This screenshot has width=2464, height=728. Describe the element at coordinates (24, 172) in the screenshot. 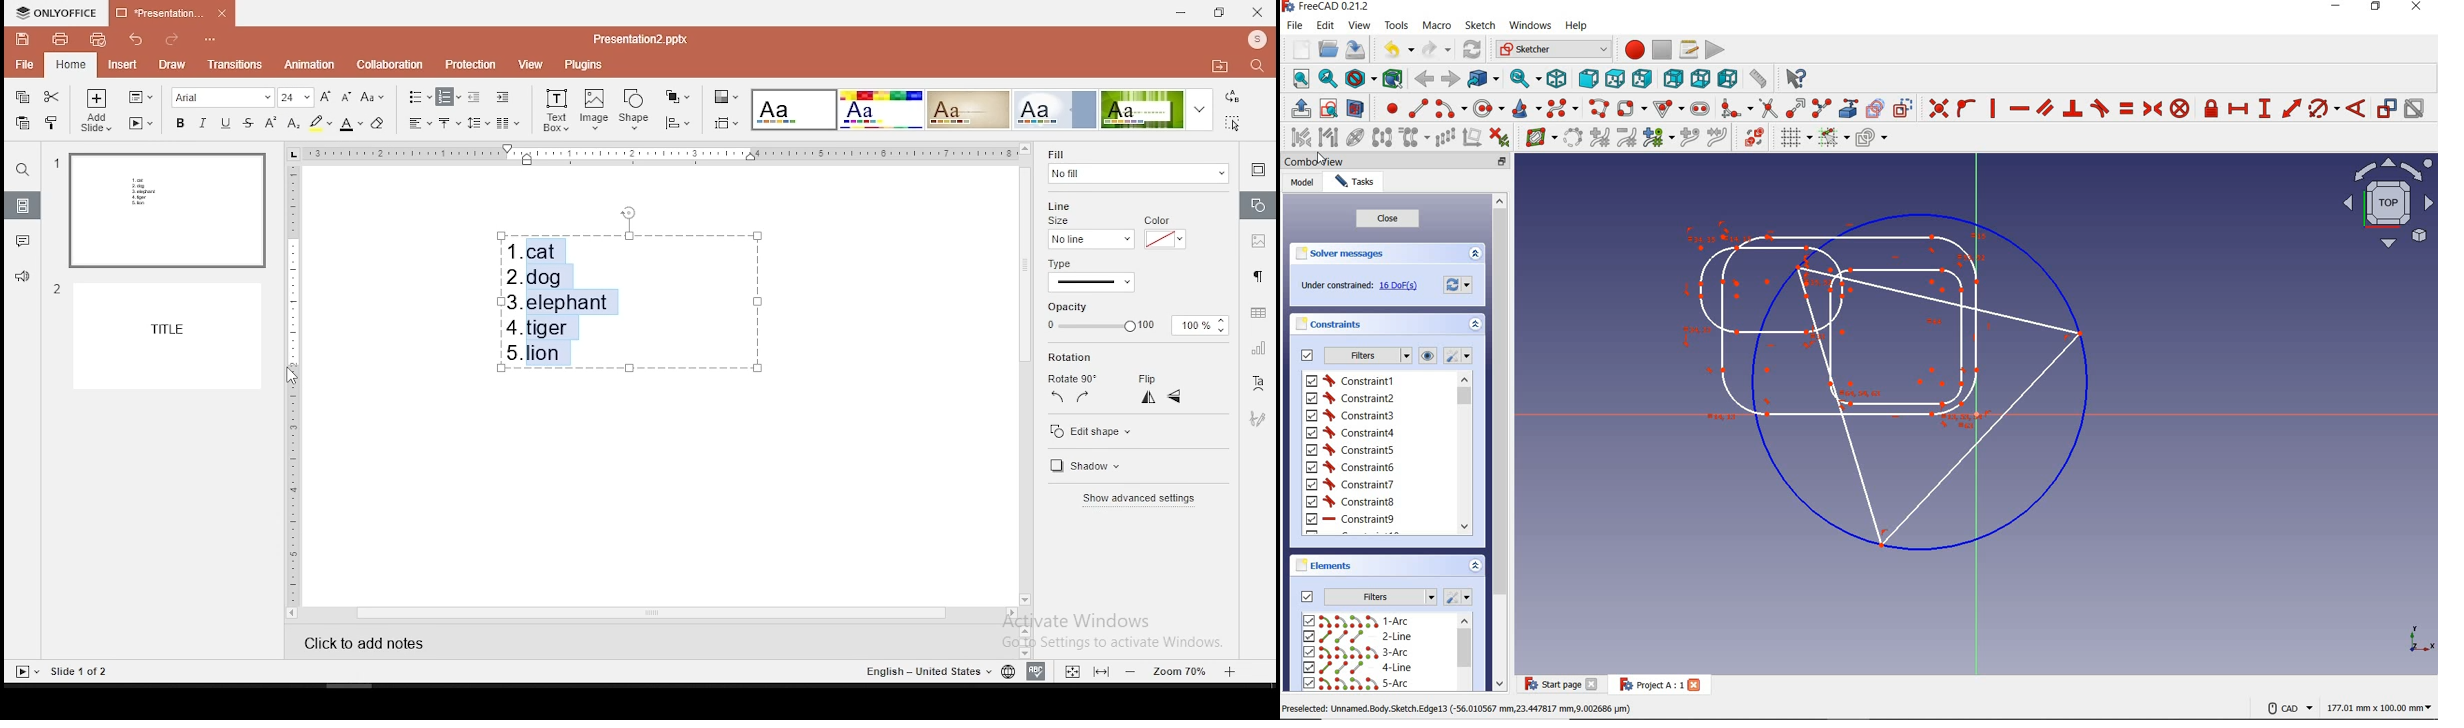

I see `find` at that location.